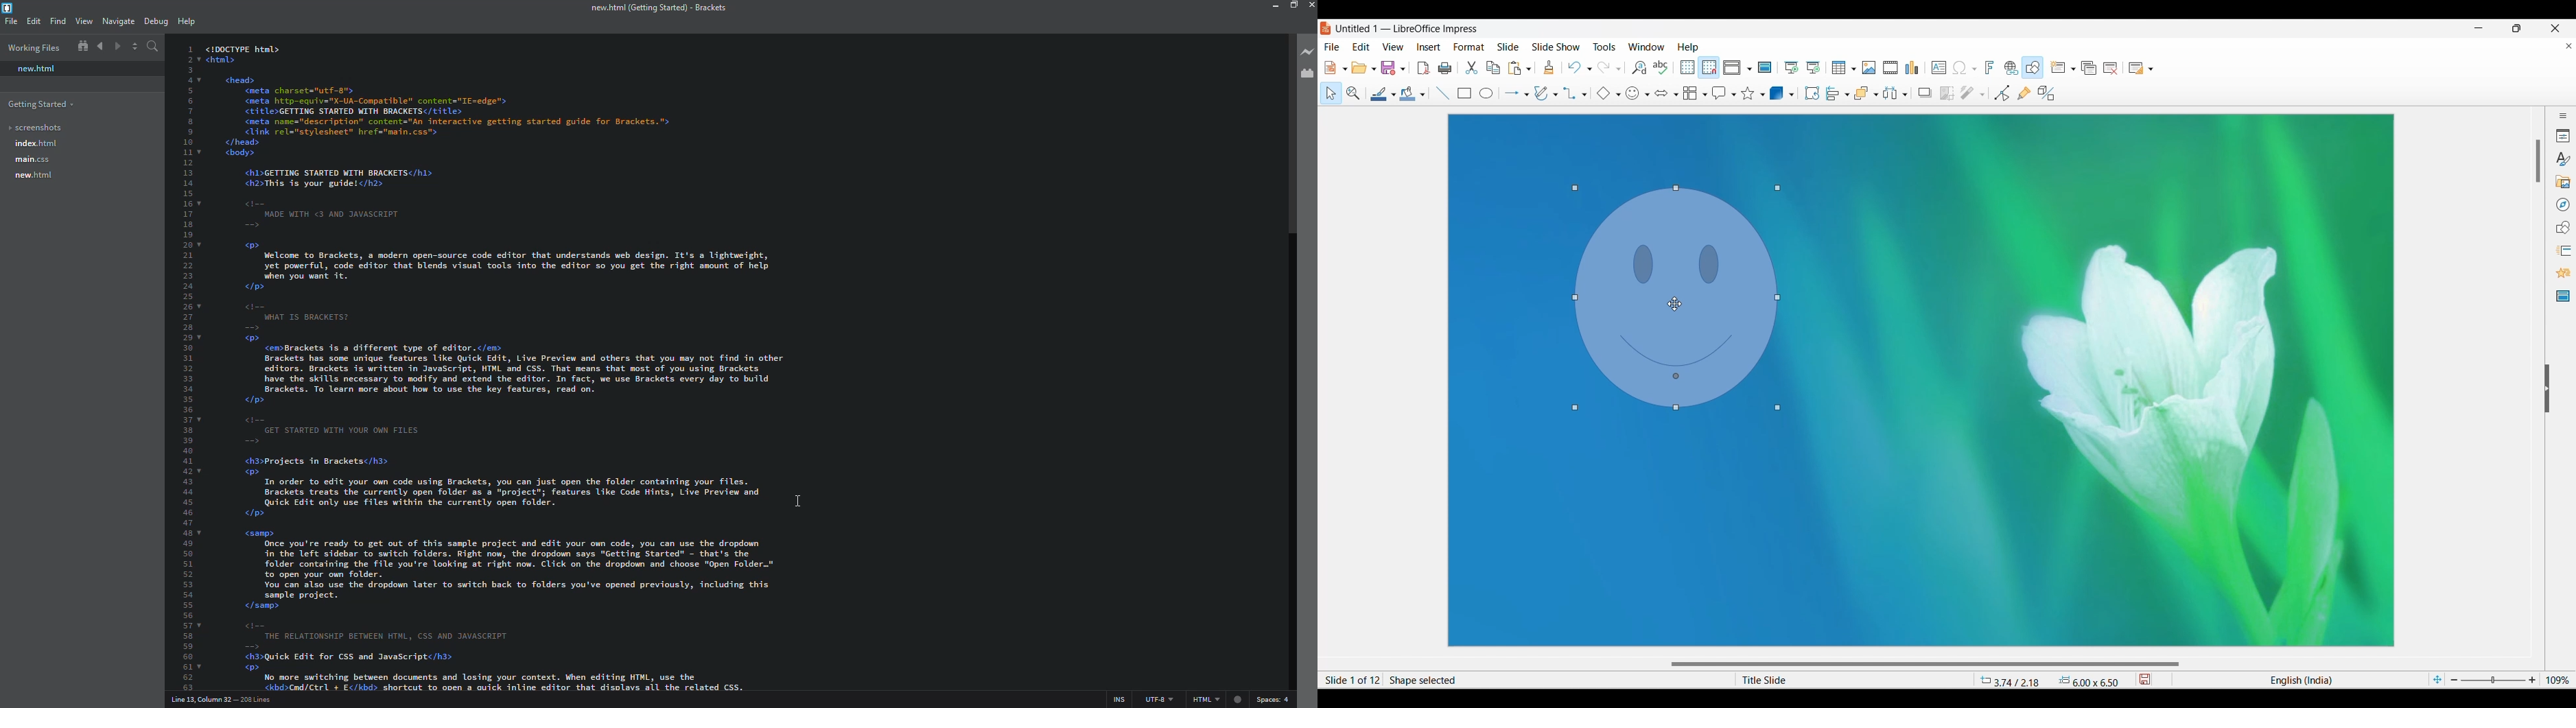 The image size is (2576, 728). Describe the element at coordinates (1959, 68) in the screenshot. I see `Special character chosen` at that location.